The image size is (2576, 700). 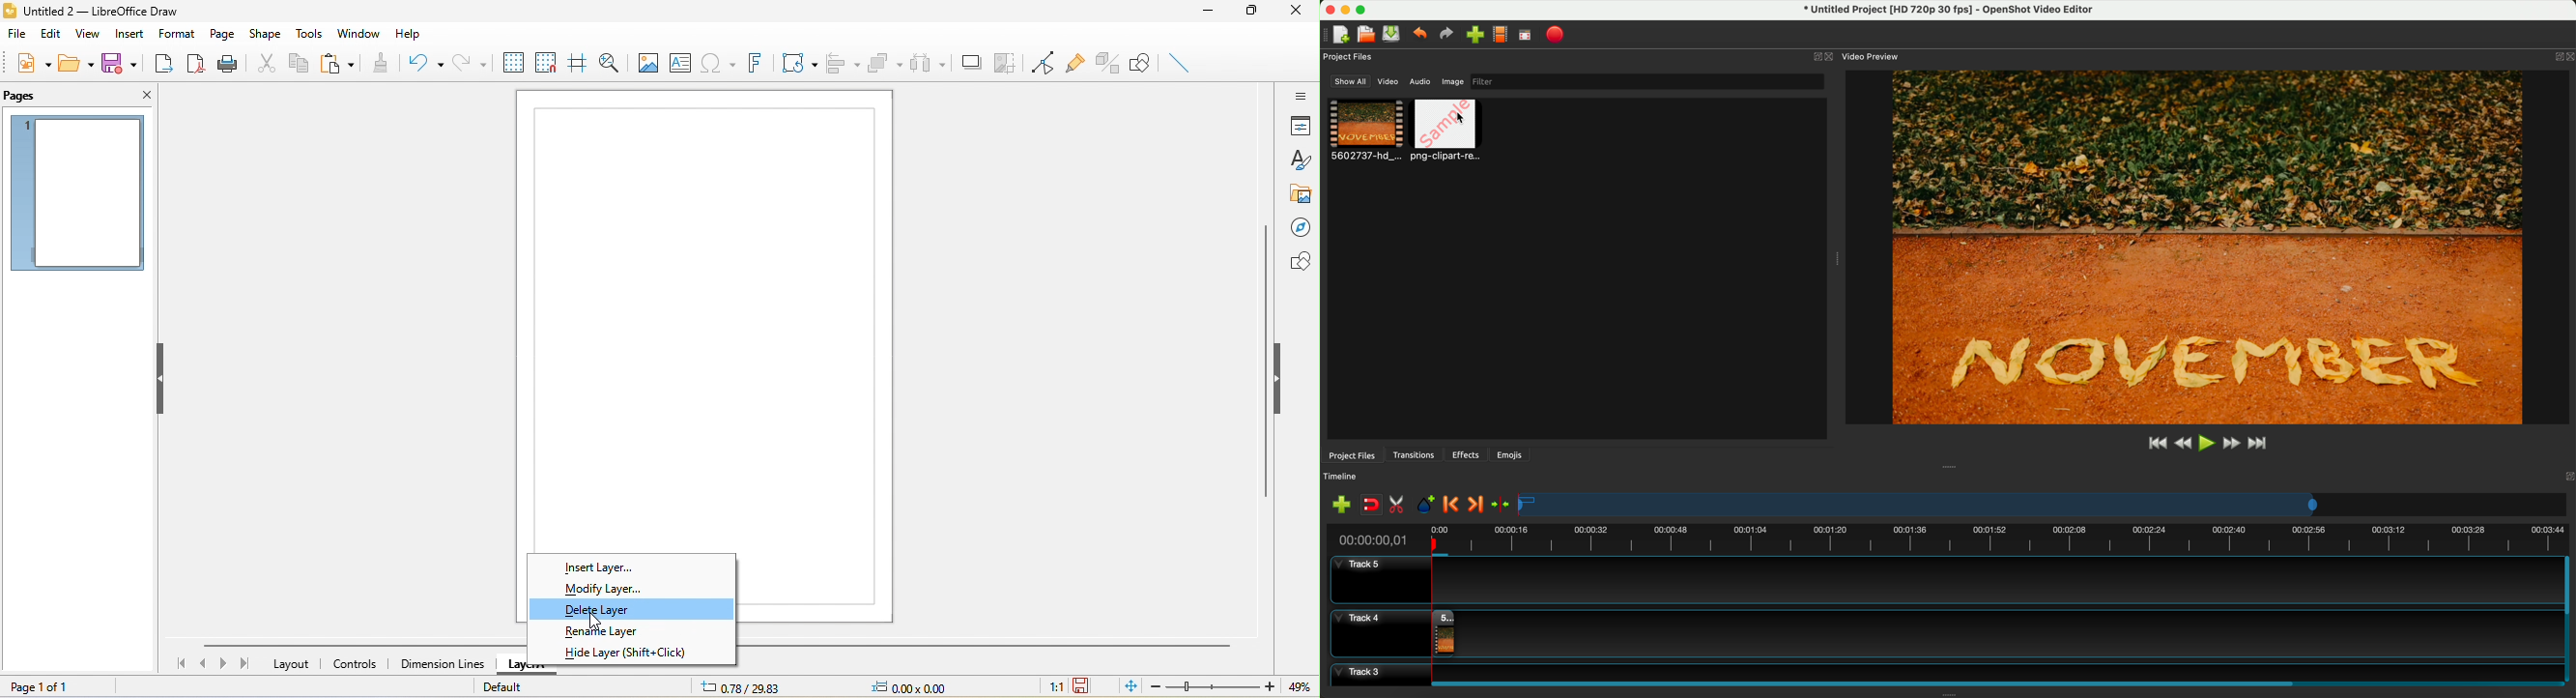 I want to click on tools, so click(x=311, y=33).